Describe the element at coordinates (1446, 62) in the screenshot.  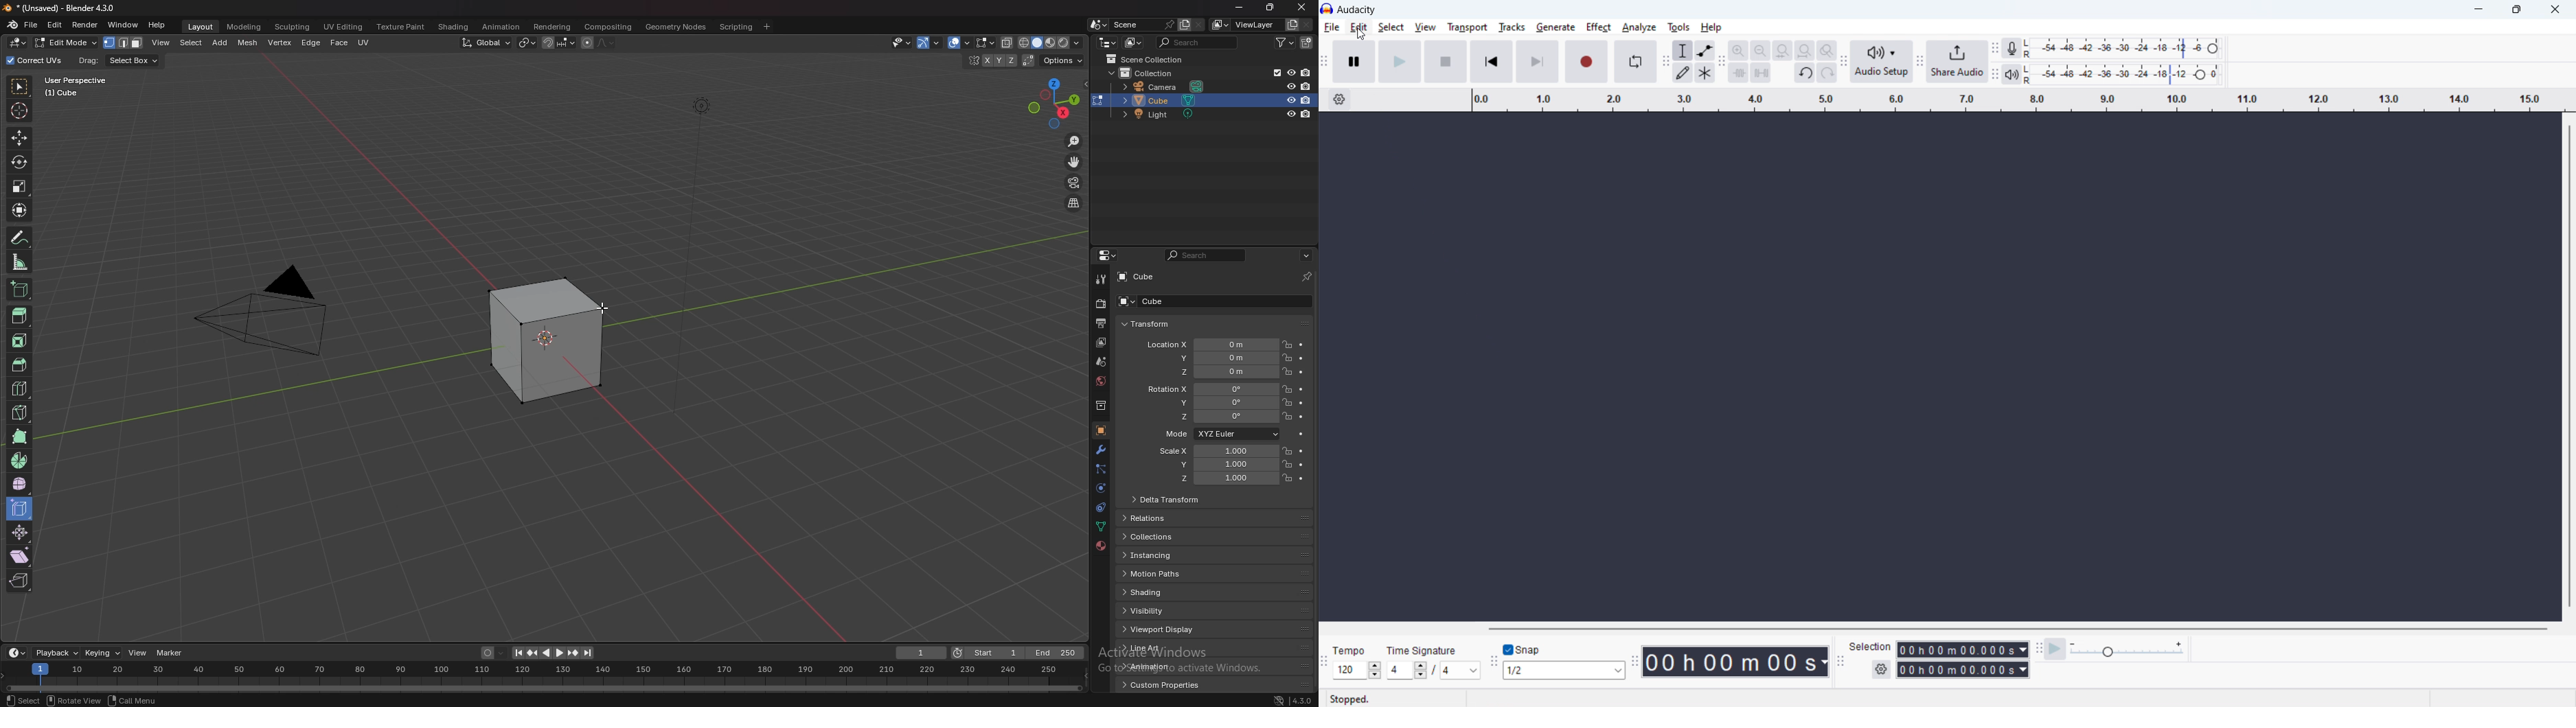
I see `stop` at that location.